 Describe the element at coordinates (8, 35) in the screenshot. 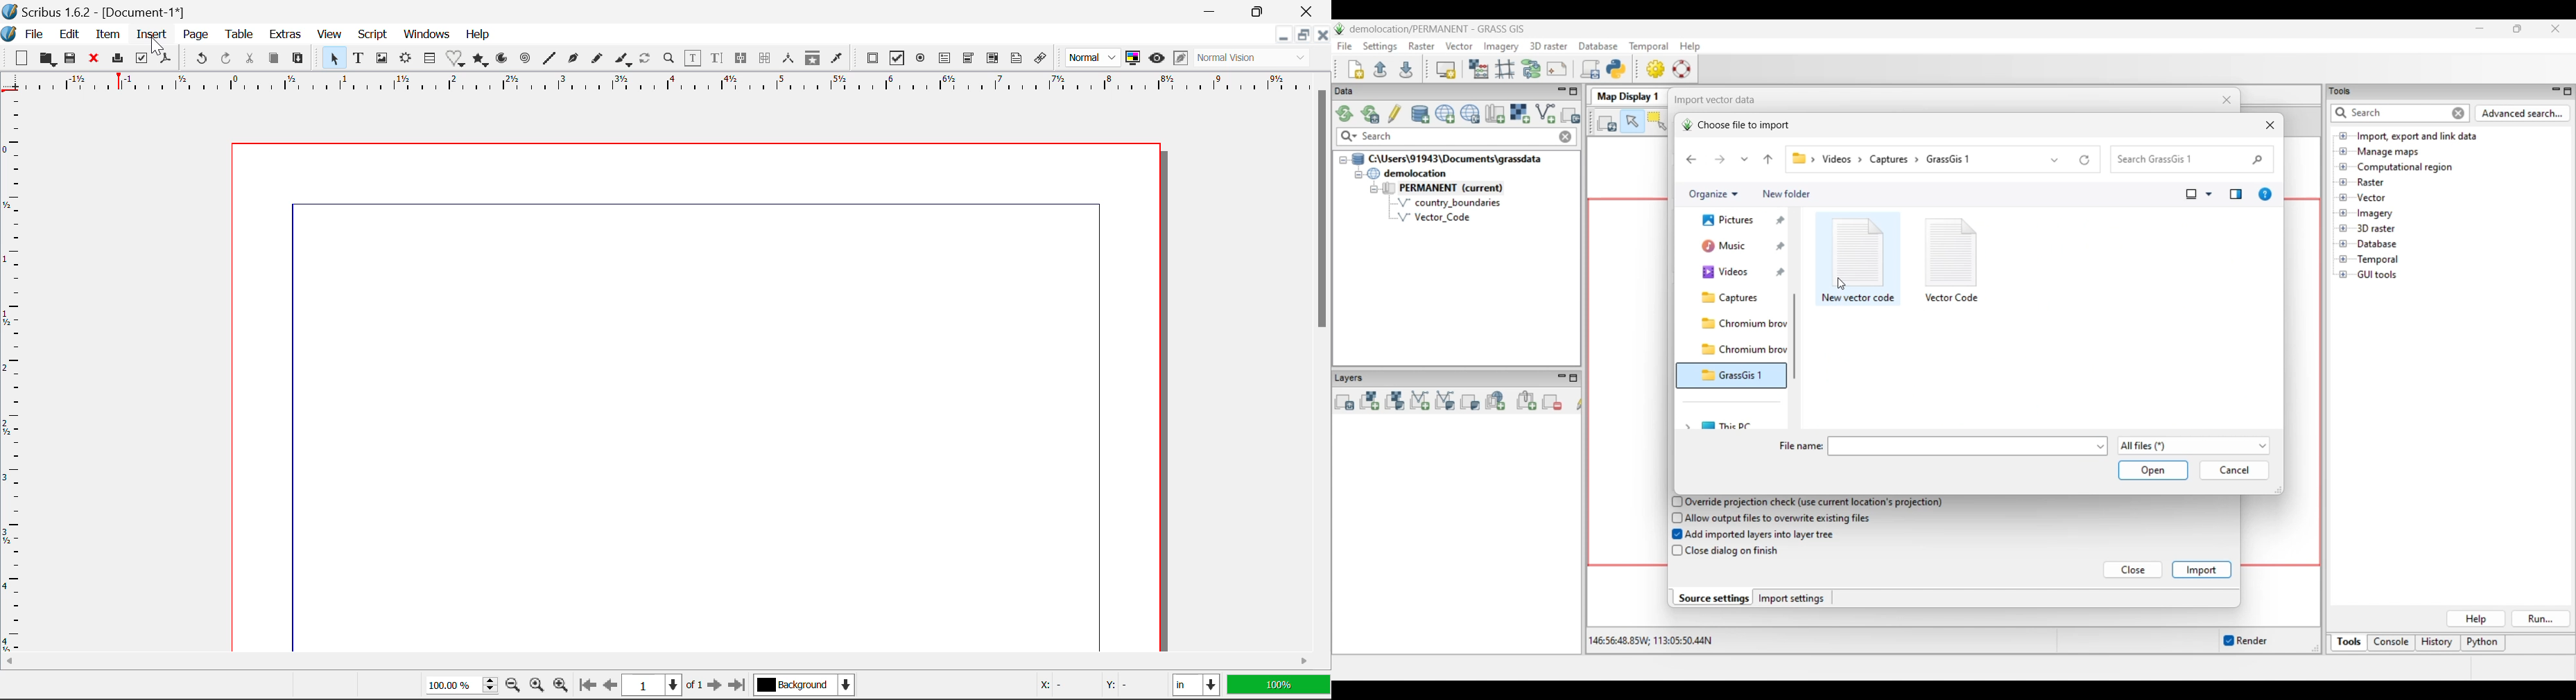

I see `Scribus Logo` at that location.